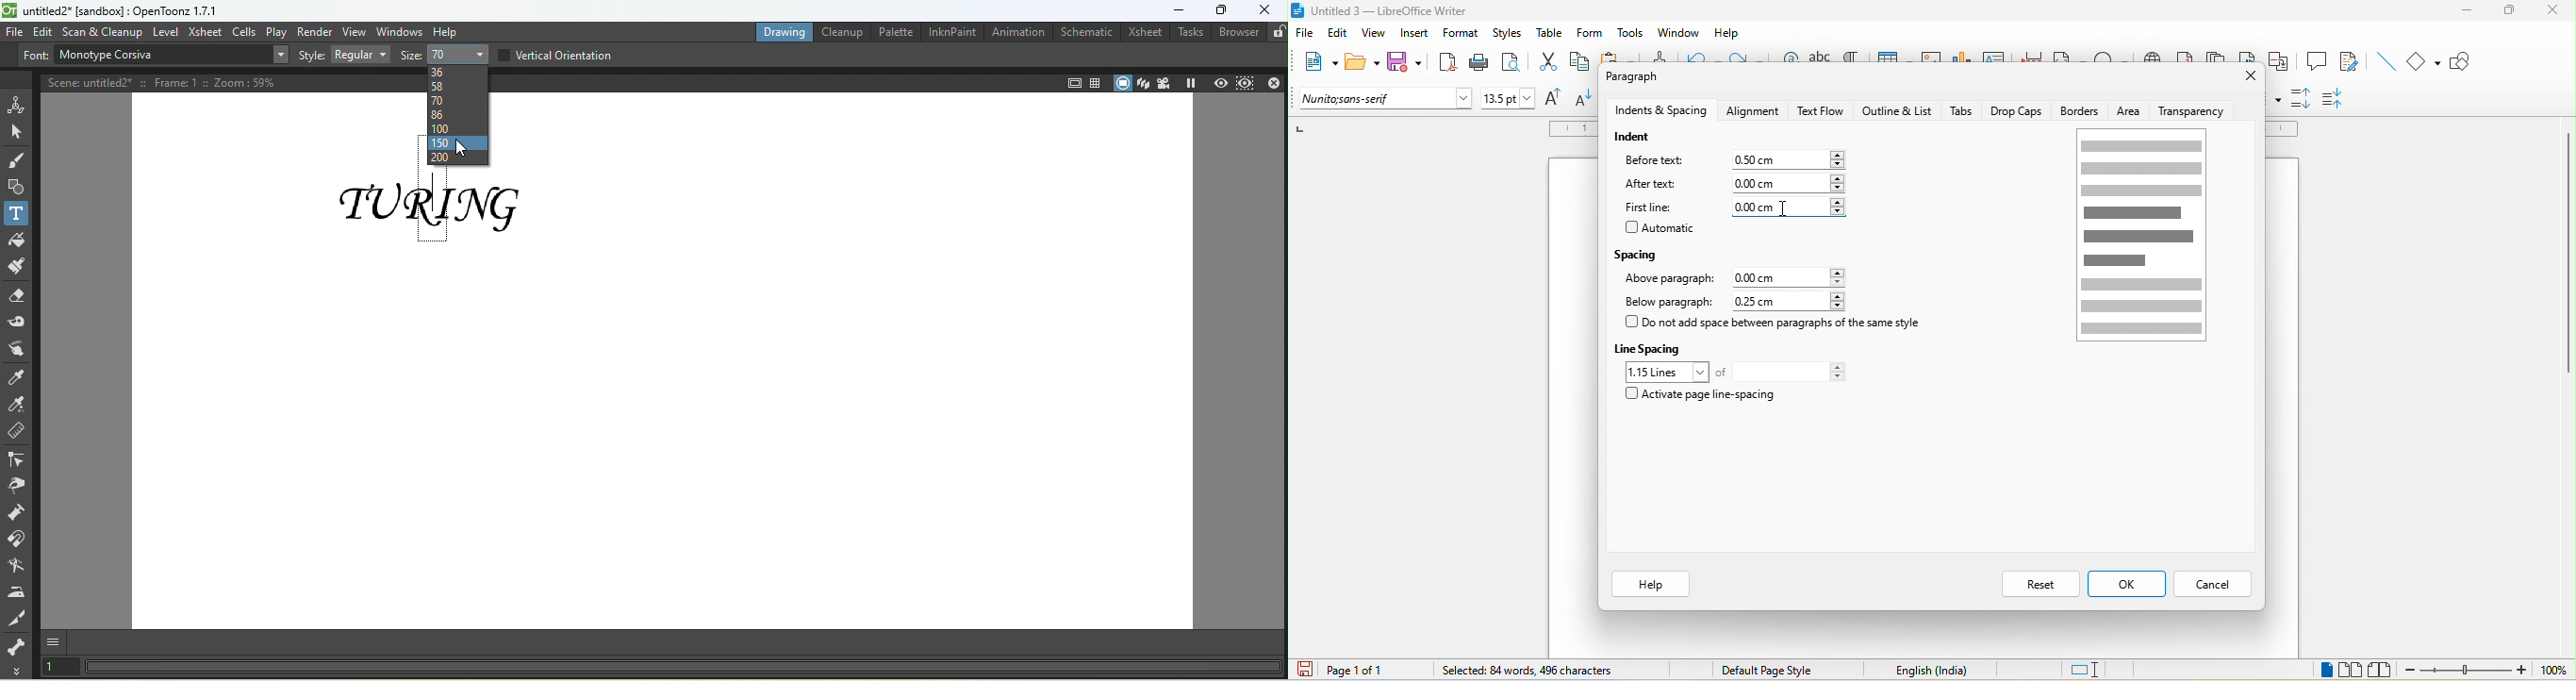  What do you see at coordinates (2353, 62) in the screenshot?
I see `show track changes function` at bounding box center [2353, 62].